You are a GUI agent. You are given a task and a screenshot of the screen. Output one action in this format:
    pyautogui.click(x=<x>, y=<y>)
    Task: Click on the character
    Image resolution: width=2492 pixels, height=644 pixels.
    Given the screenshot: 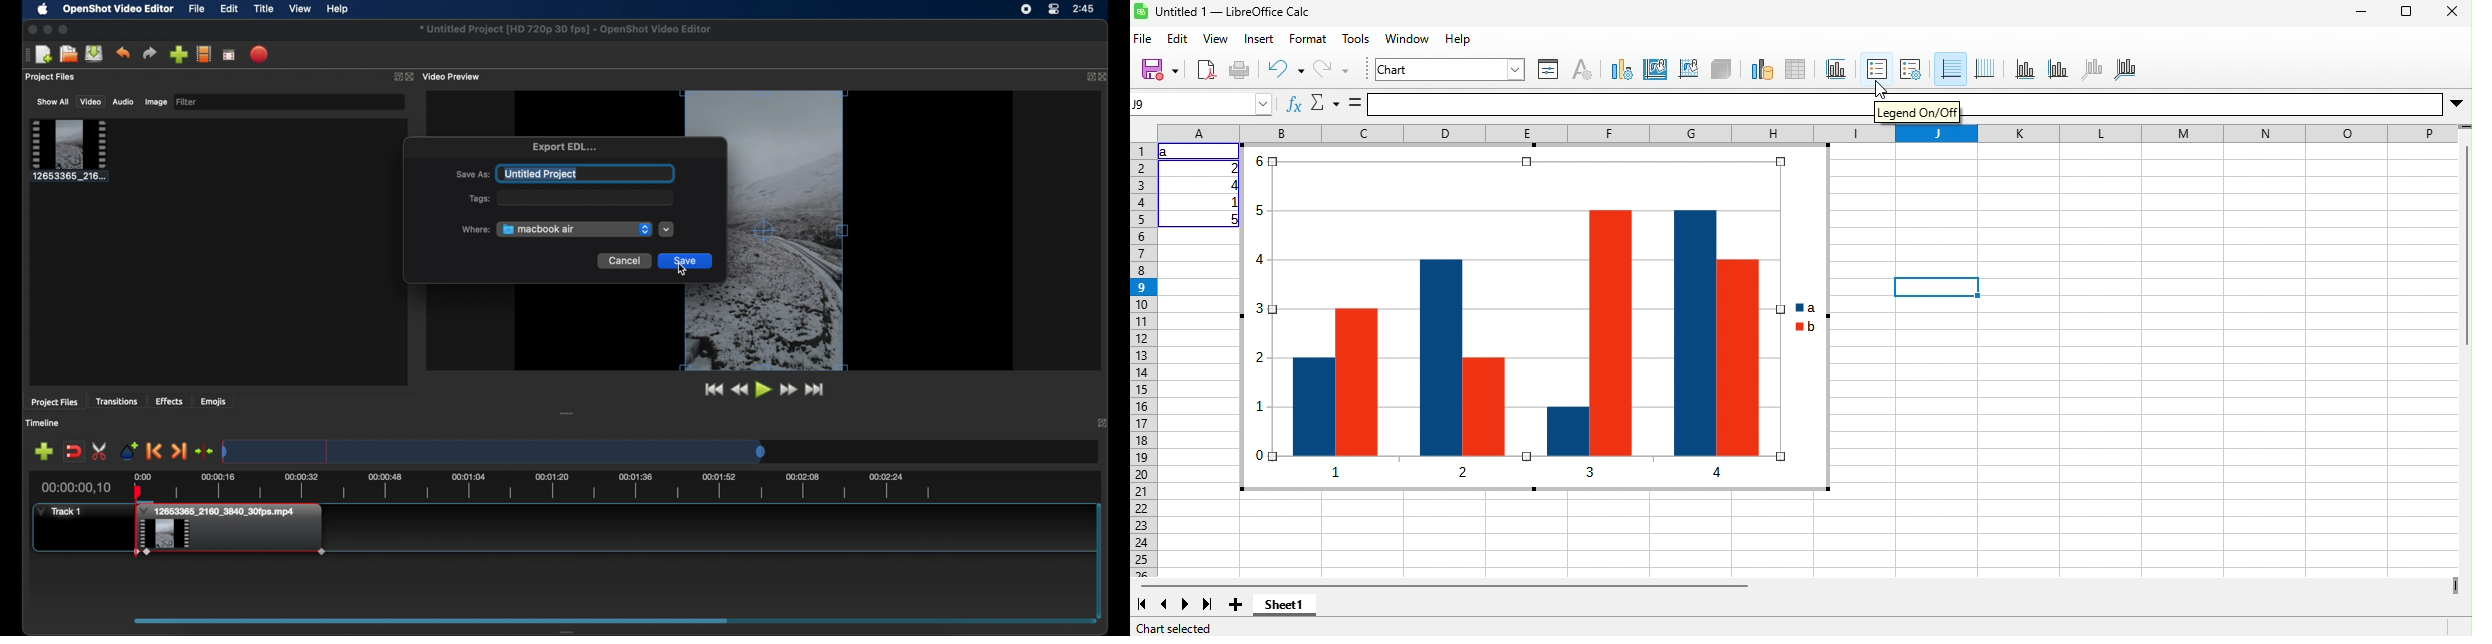 What is the action you would take?
    pyautogui.click(x=1583, y=70)
    